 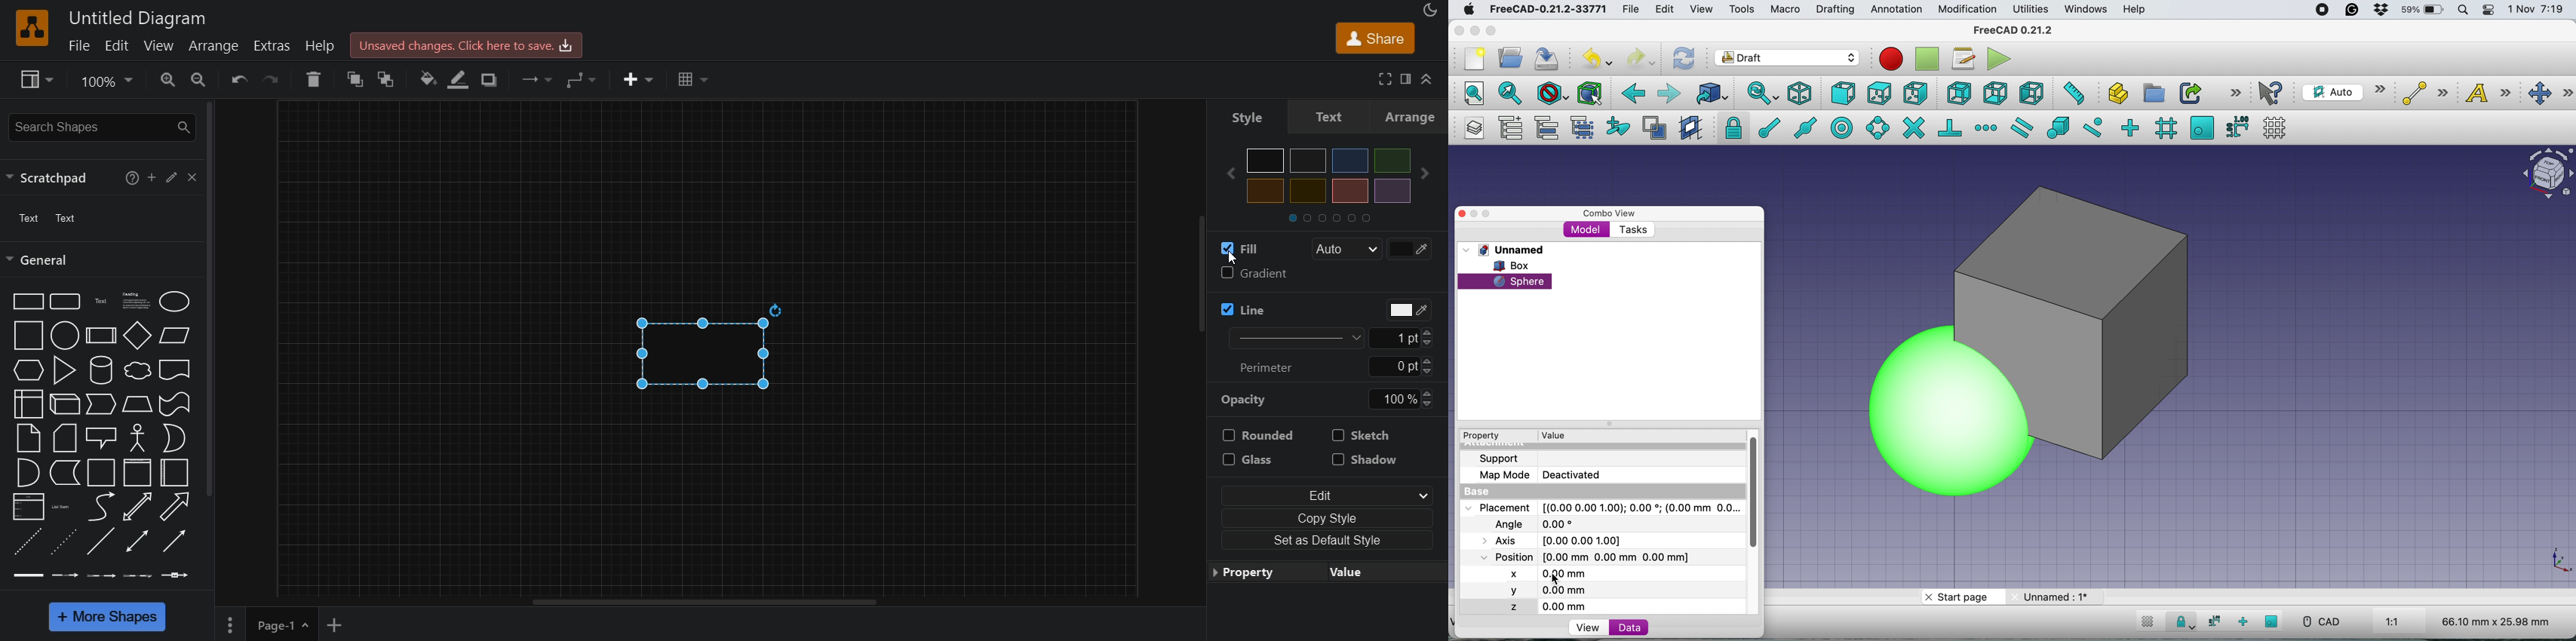 What do you see at coordinates (1363, 435) in the screenshot?
I see `sketch` at bounding box center [1363, 435].